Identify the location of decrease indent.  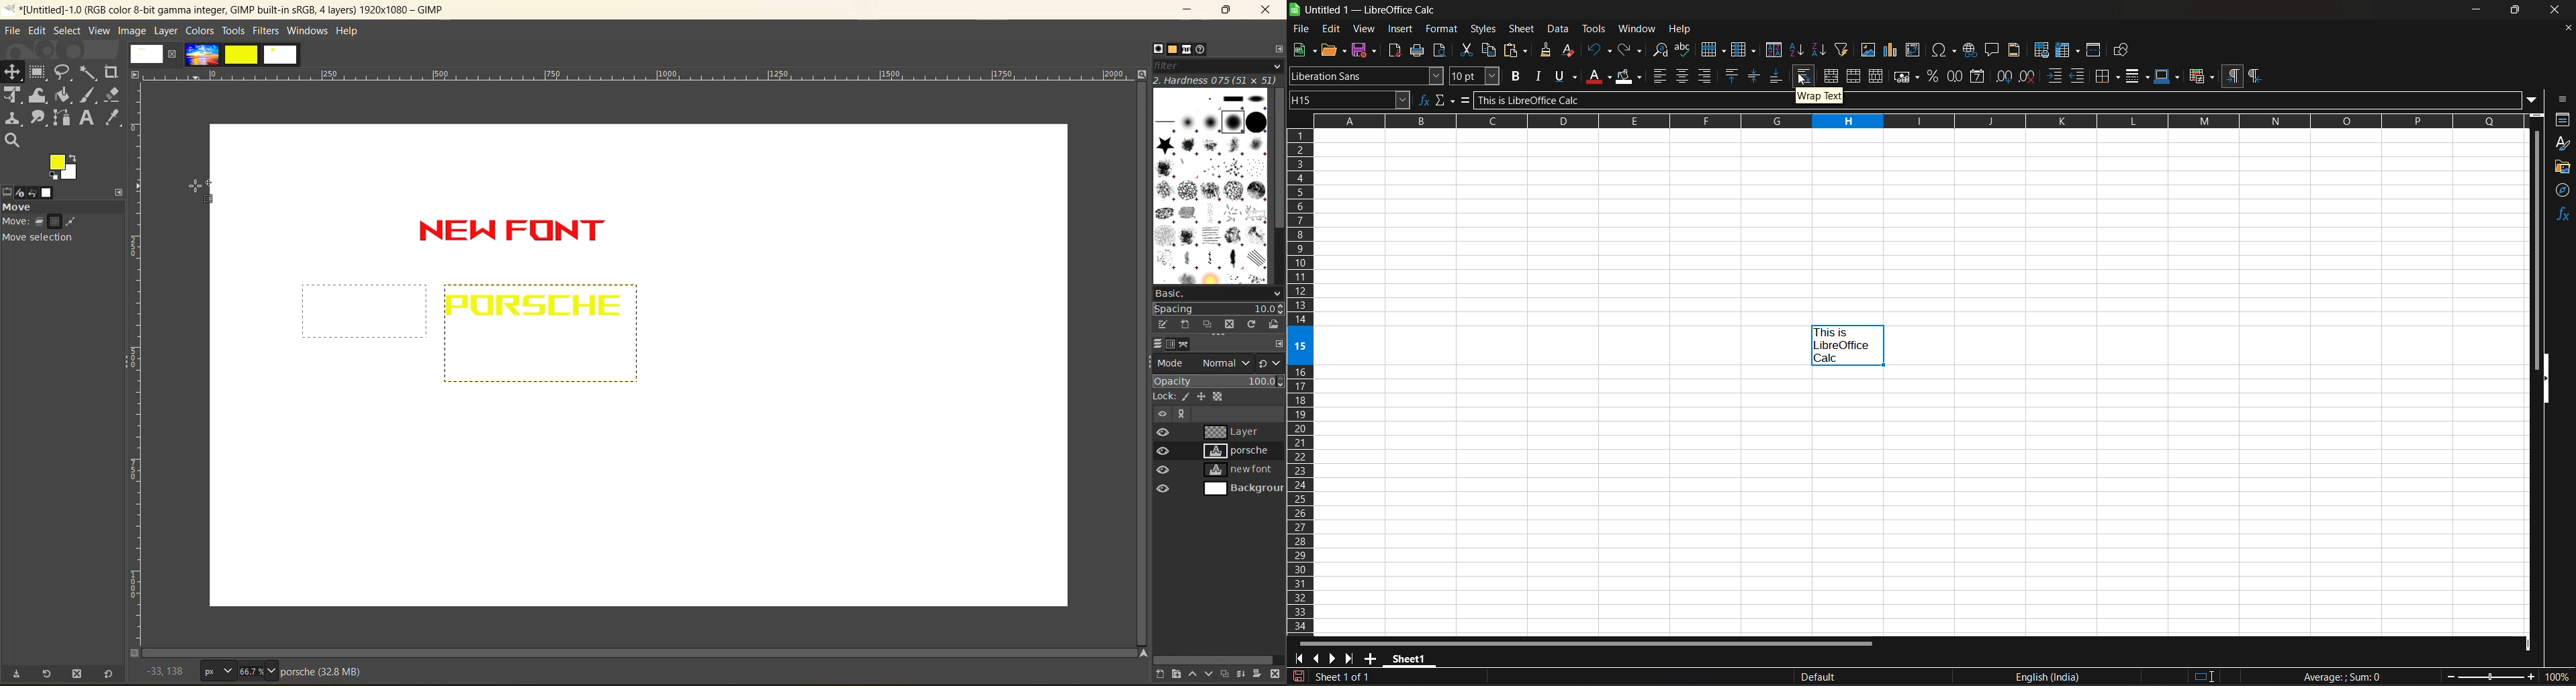
(2078, 75).